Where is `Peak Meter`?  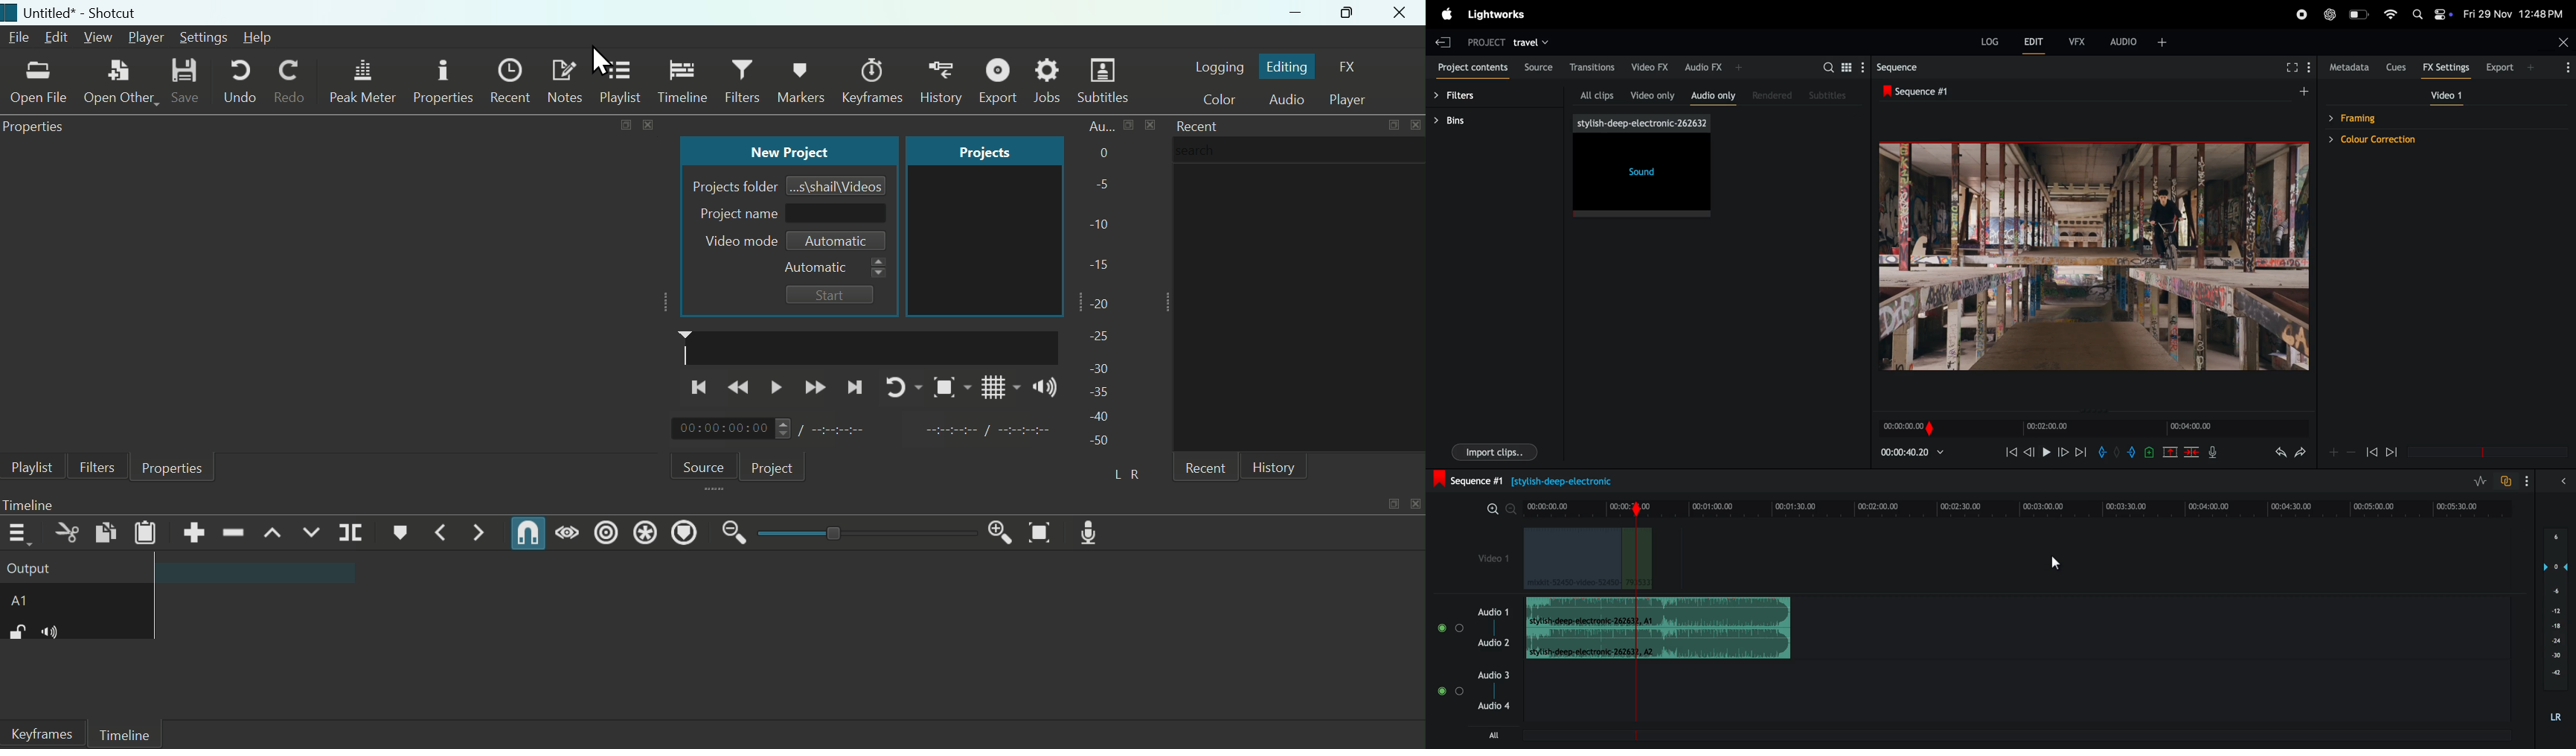 Peak Meter is located at coordinates (364, 81).